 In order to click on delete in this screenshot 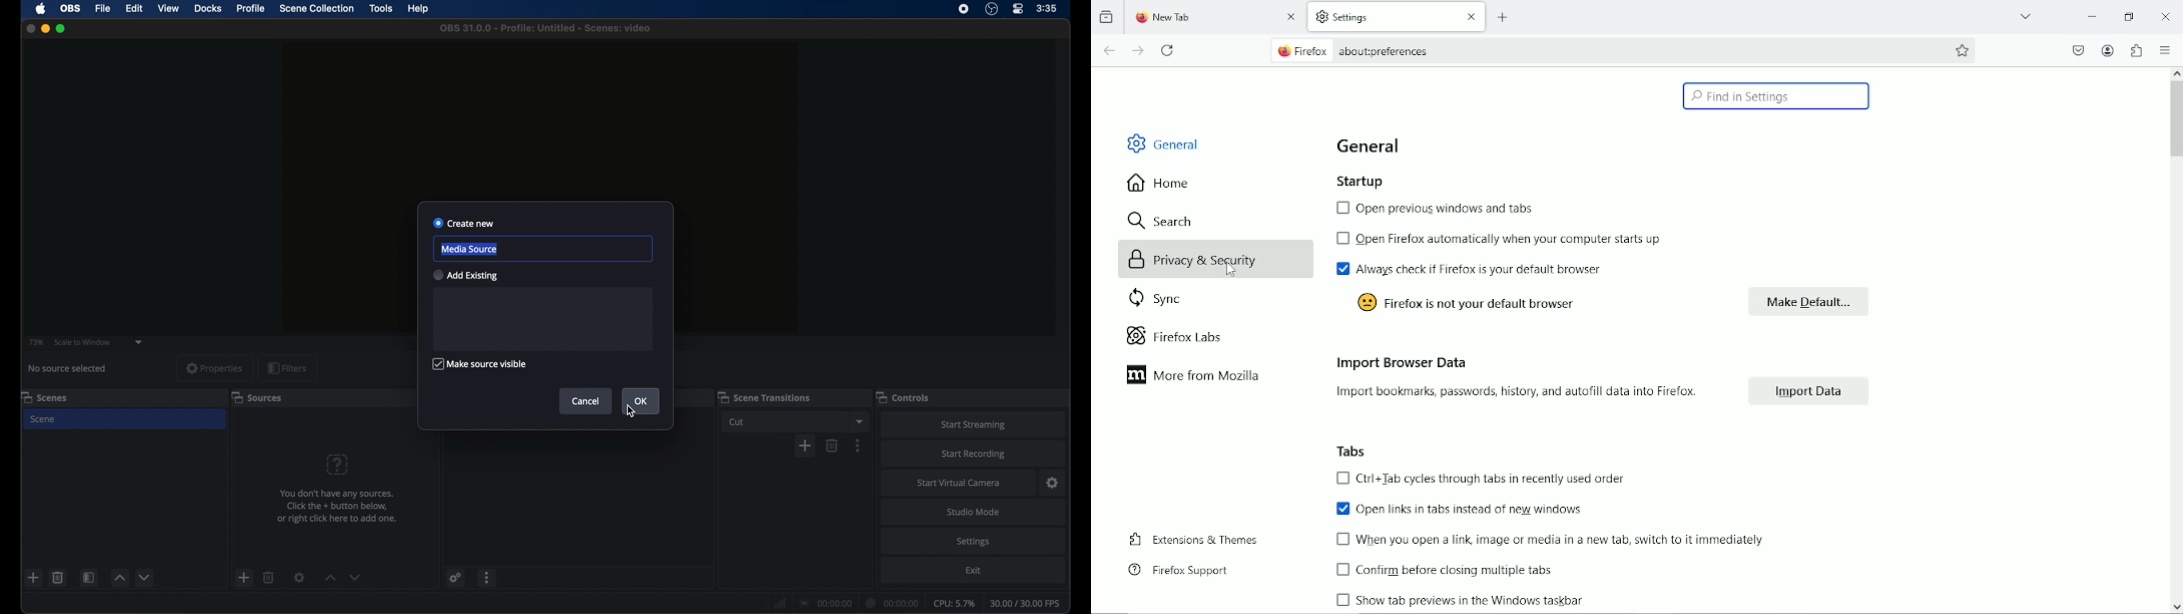, I will do `click(59, 577)`.